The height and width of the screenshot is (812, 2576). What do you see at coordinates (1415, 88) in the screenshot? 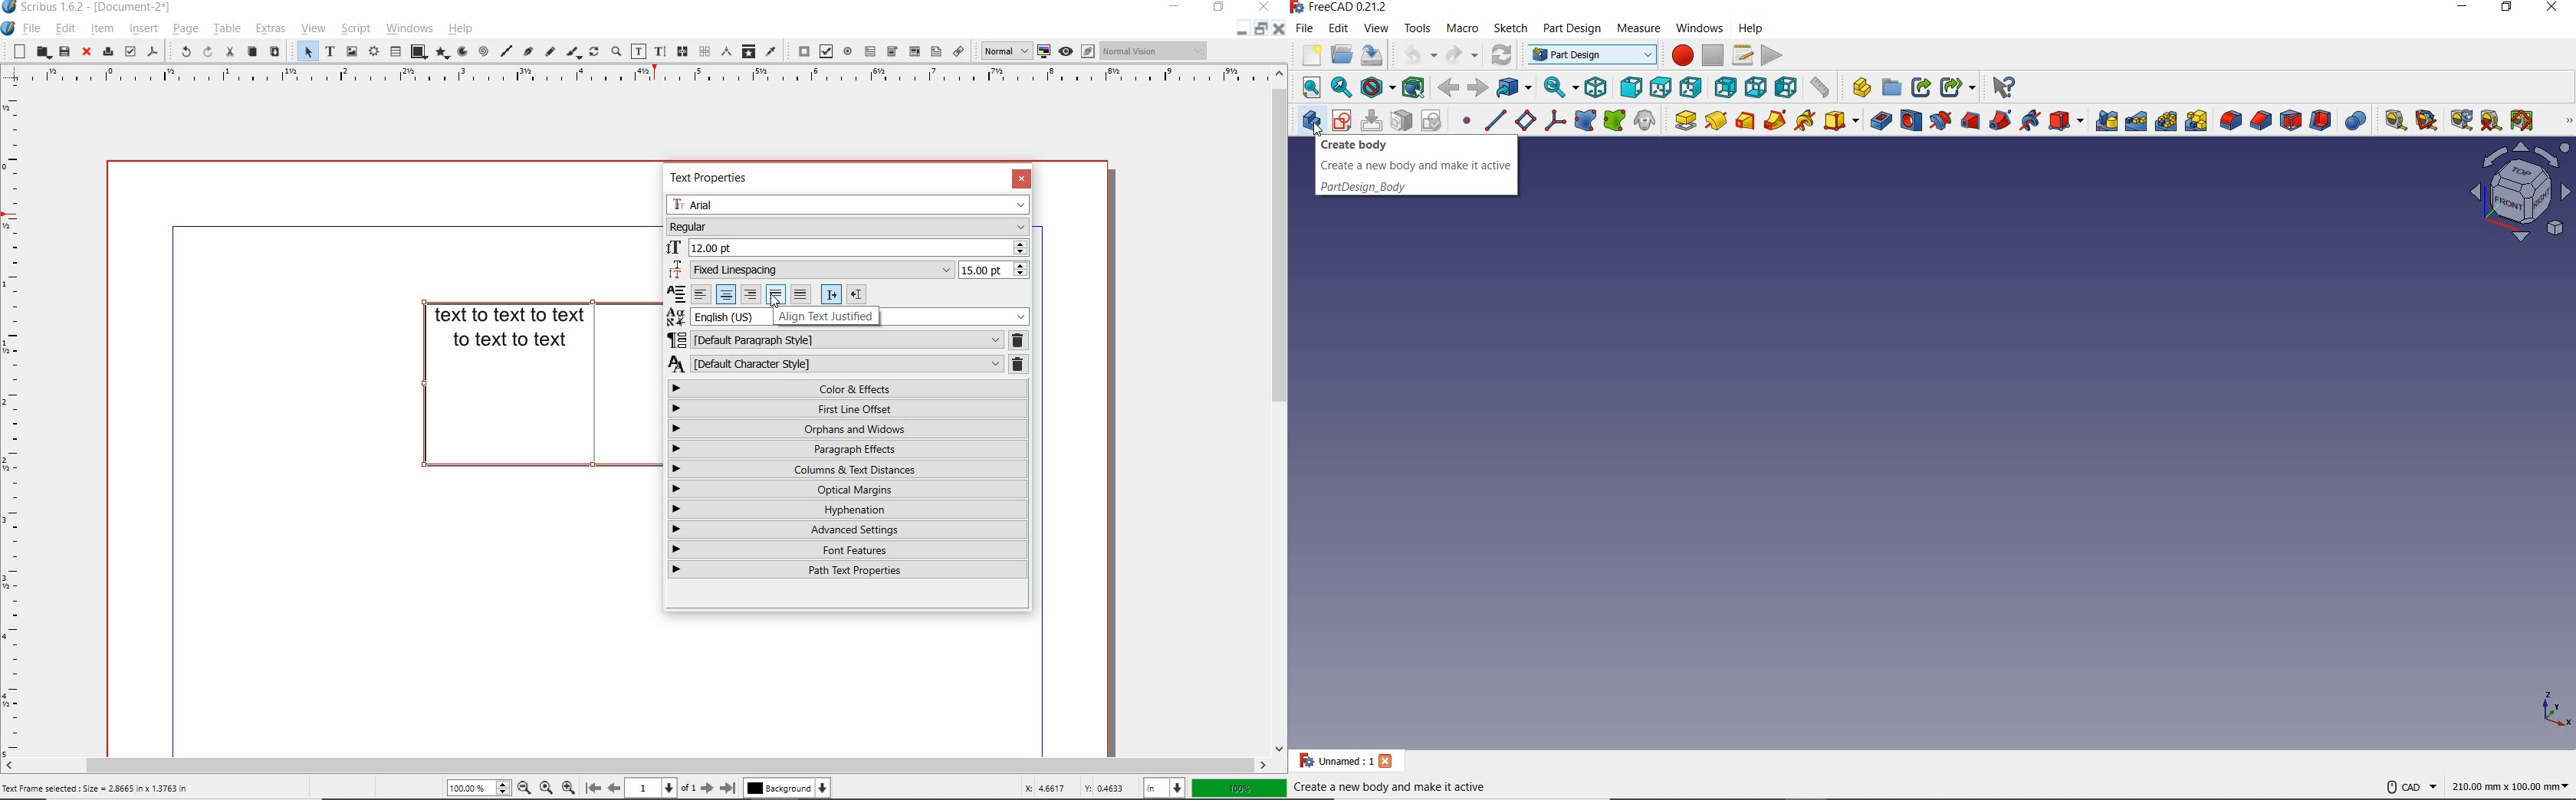
I see `bounding box` at bounding box center [1415, 88].